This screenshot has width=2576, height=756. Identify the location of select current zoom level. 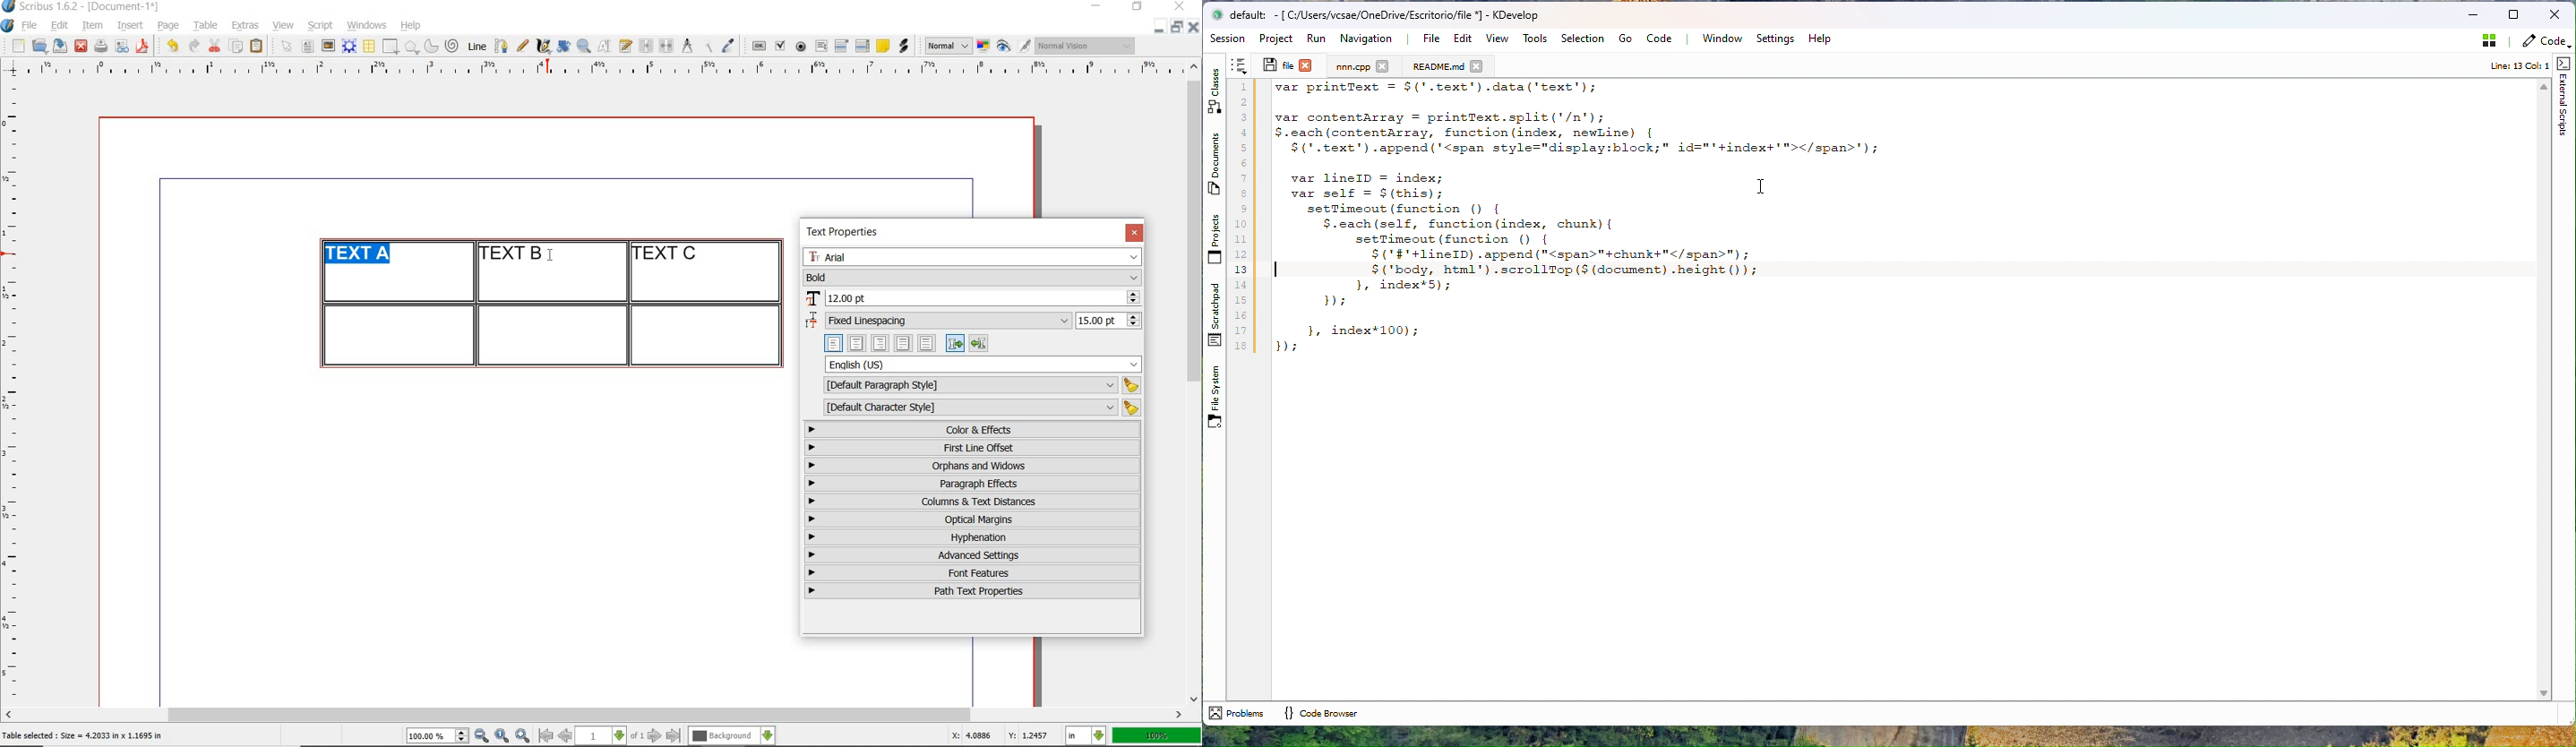
(438, 736).